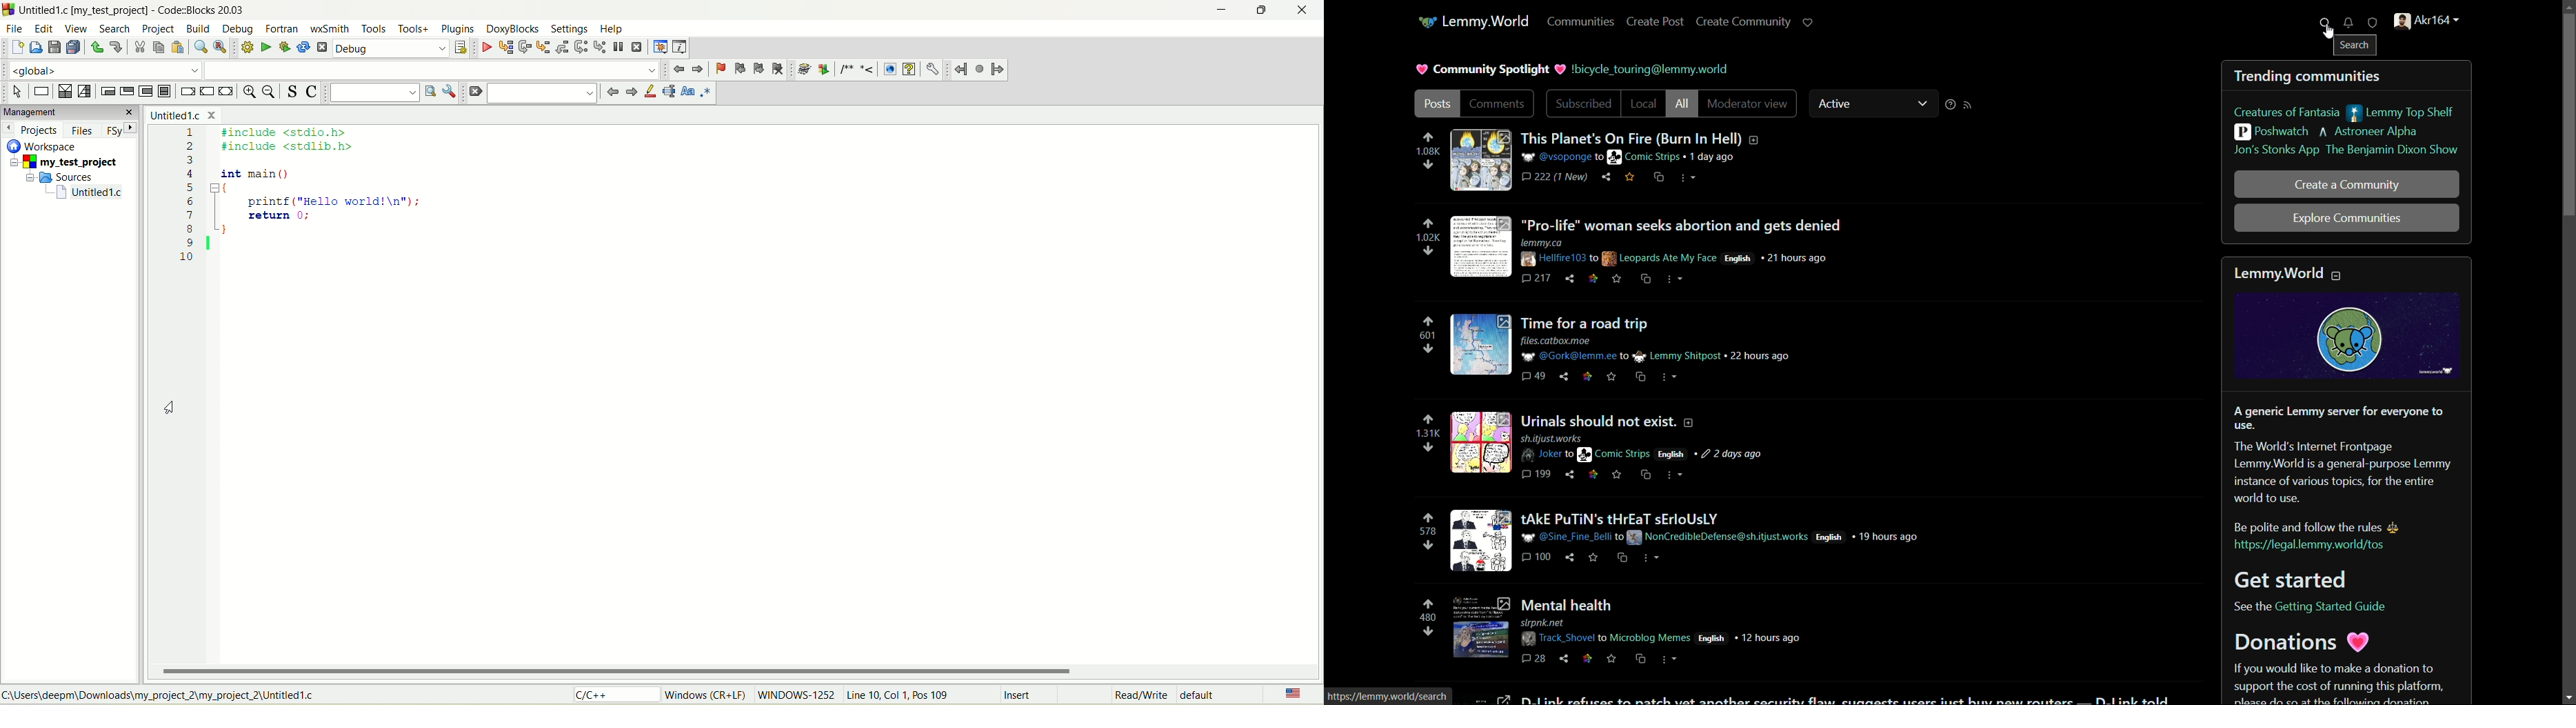  What do you see at coordinates (1429, 618) in the screenshot?
I see `number of votes` at bounding box center [1429, 618].